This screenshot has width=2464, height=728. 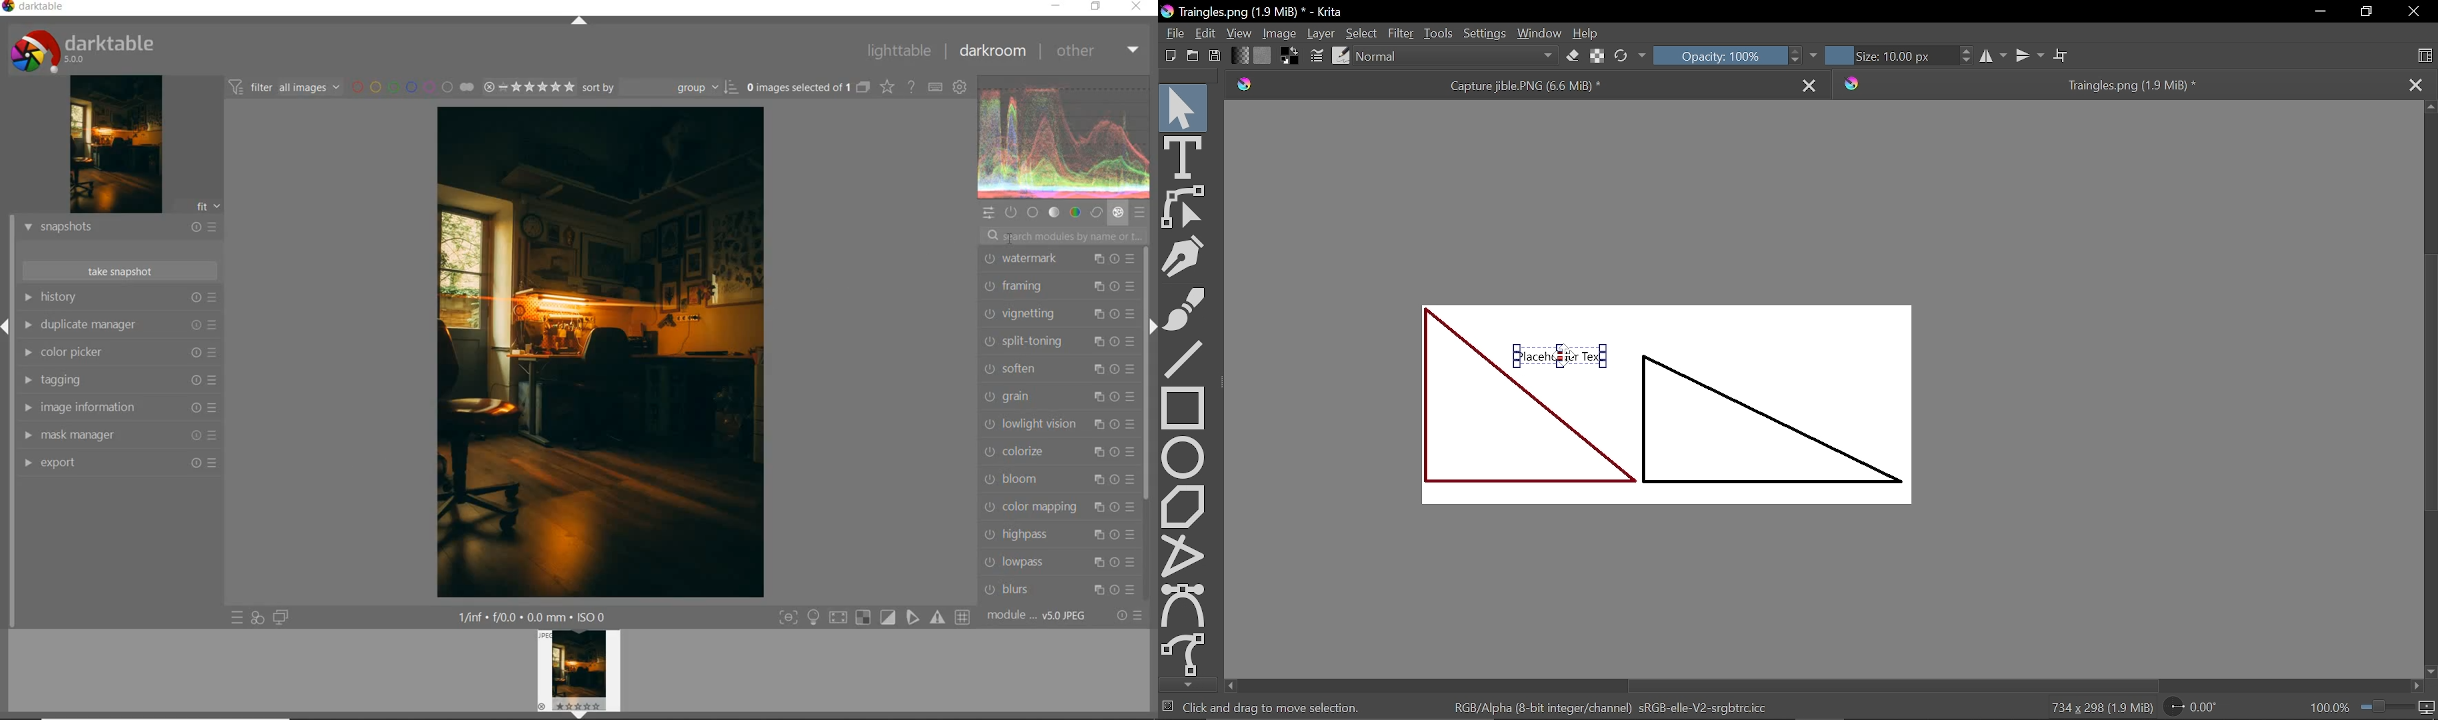 I want to click on Size 10.00 px, so click(x=1889, y=56).